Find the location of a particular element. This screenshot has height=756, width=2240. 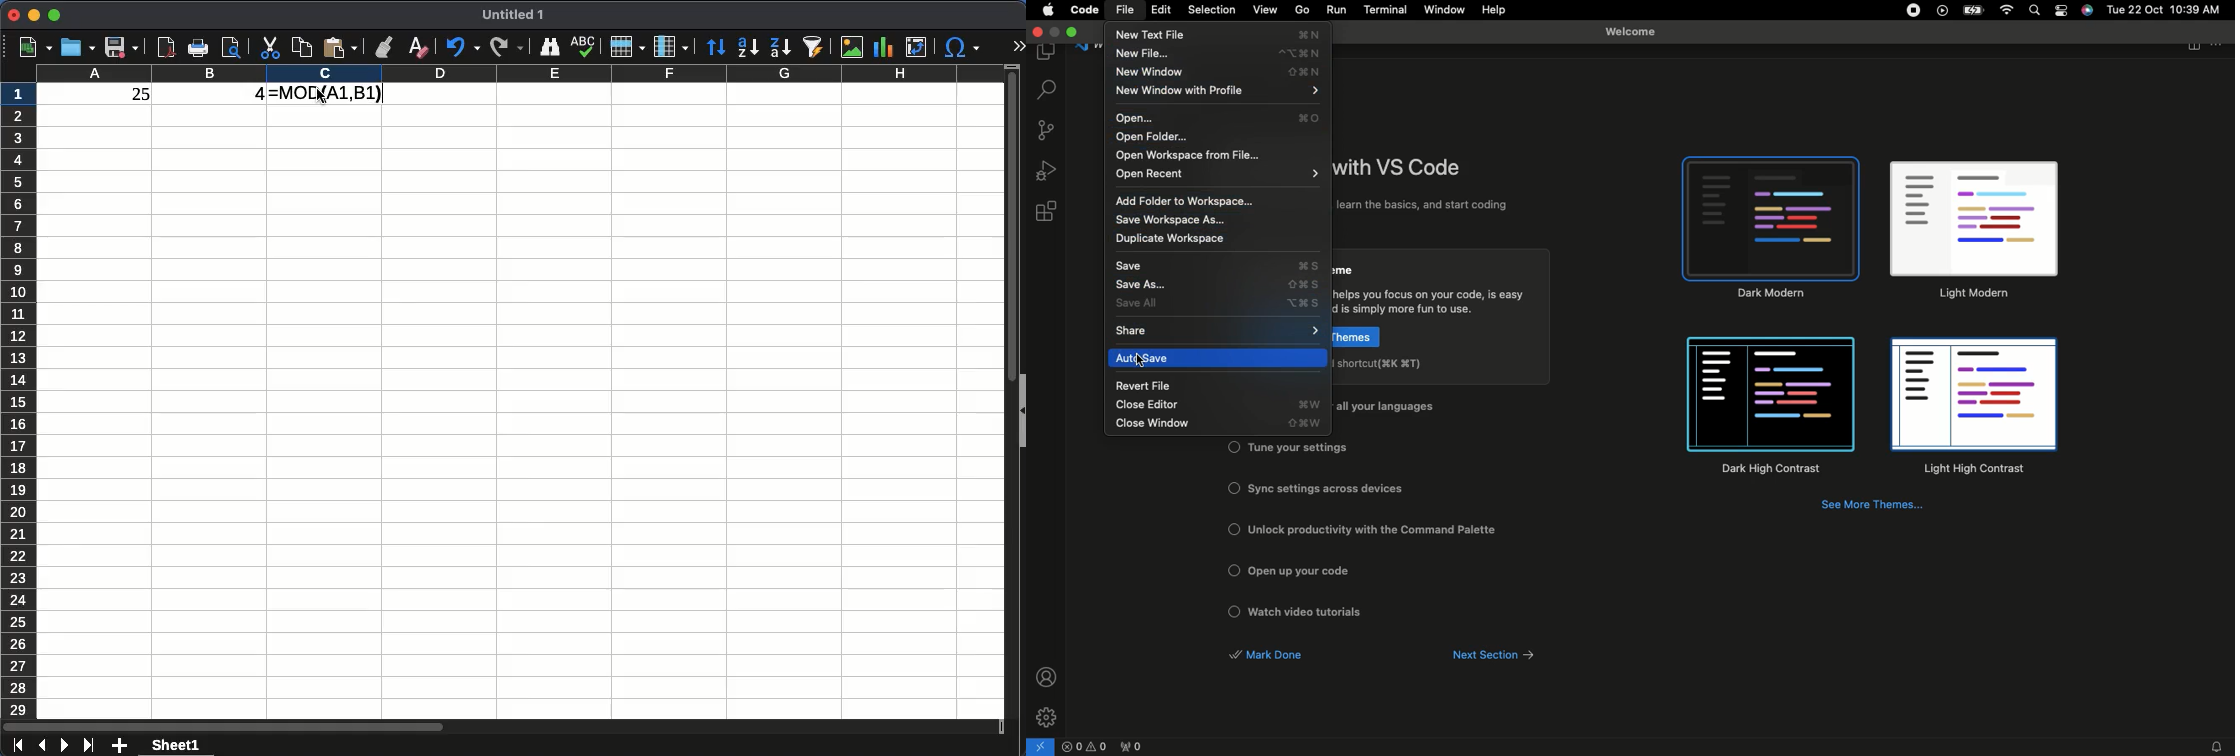

Checkbox is located at coordinates (1234, 446).